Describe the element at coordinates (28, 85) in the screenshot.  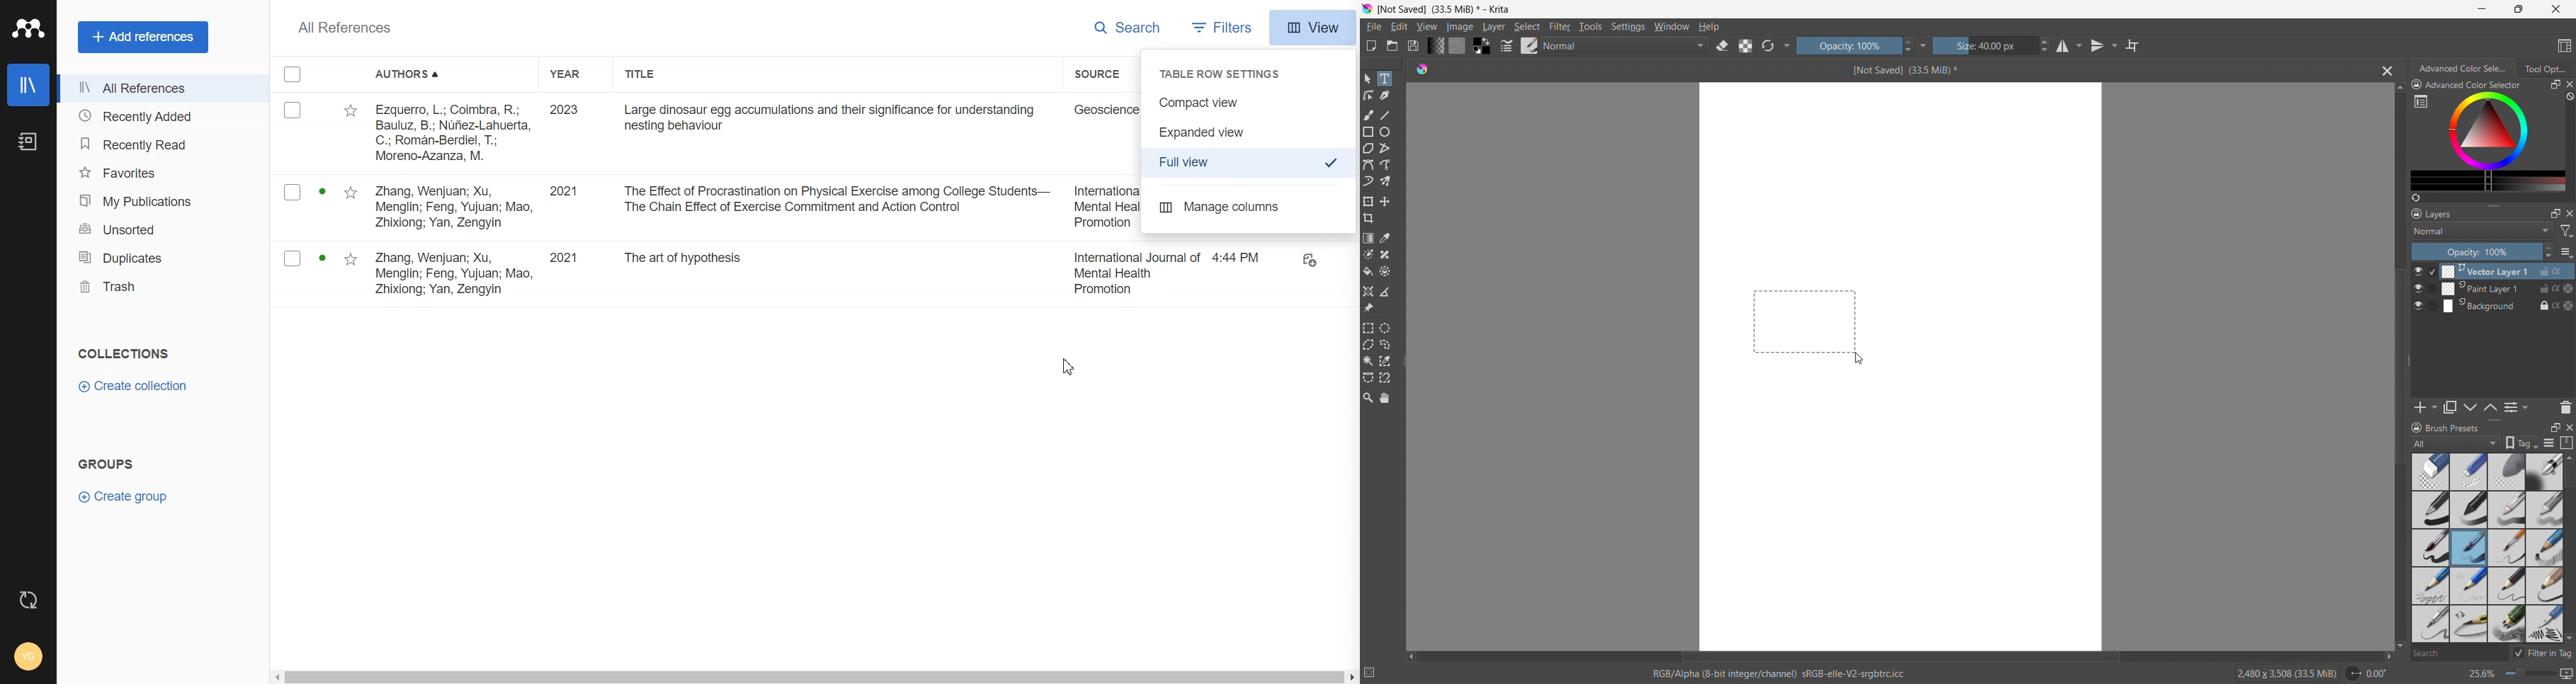
I see `Library` at that location.